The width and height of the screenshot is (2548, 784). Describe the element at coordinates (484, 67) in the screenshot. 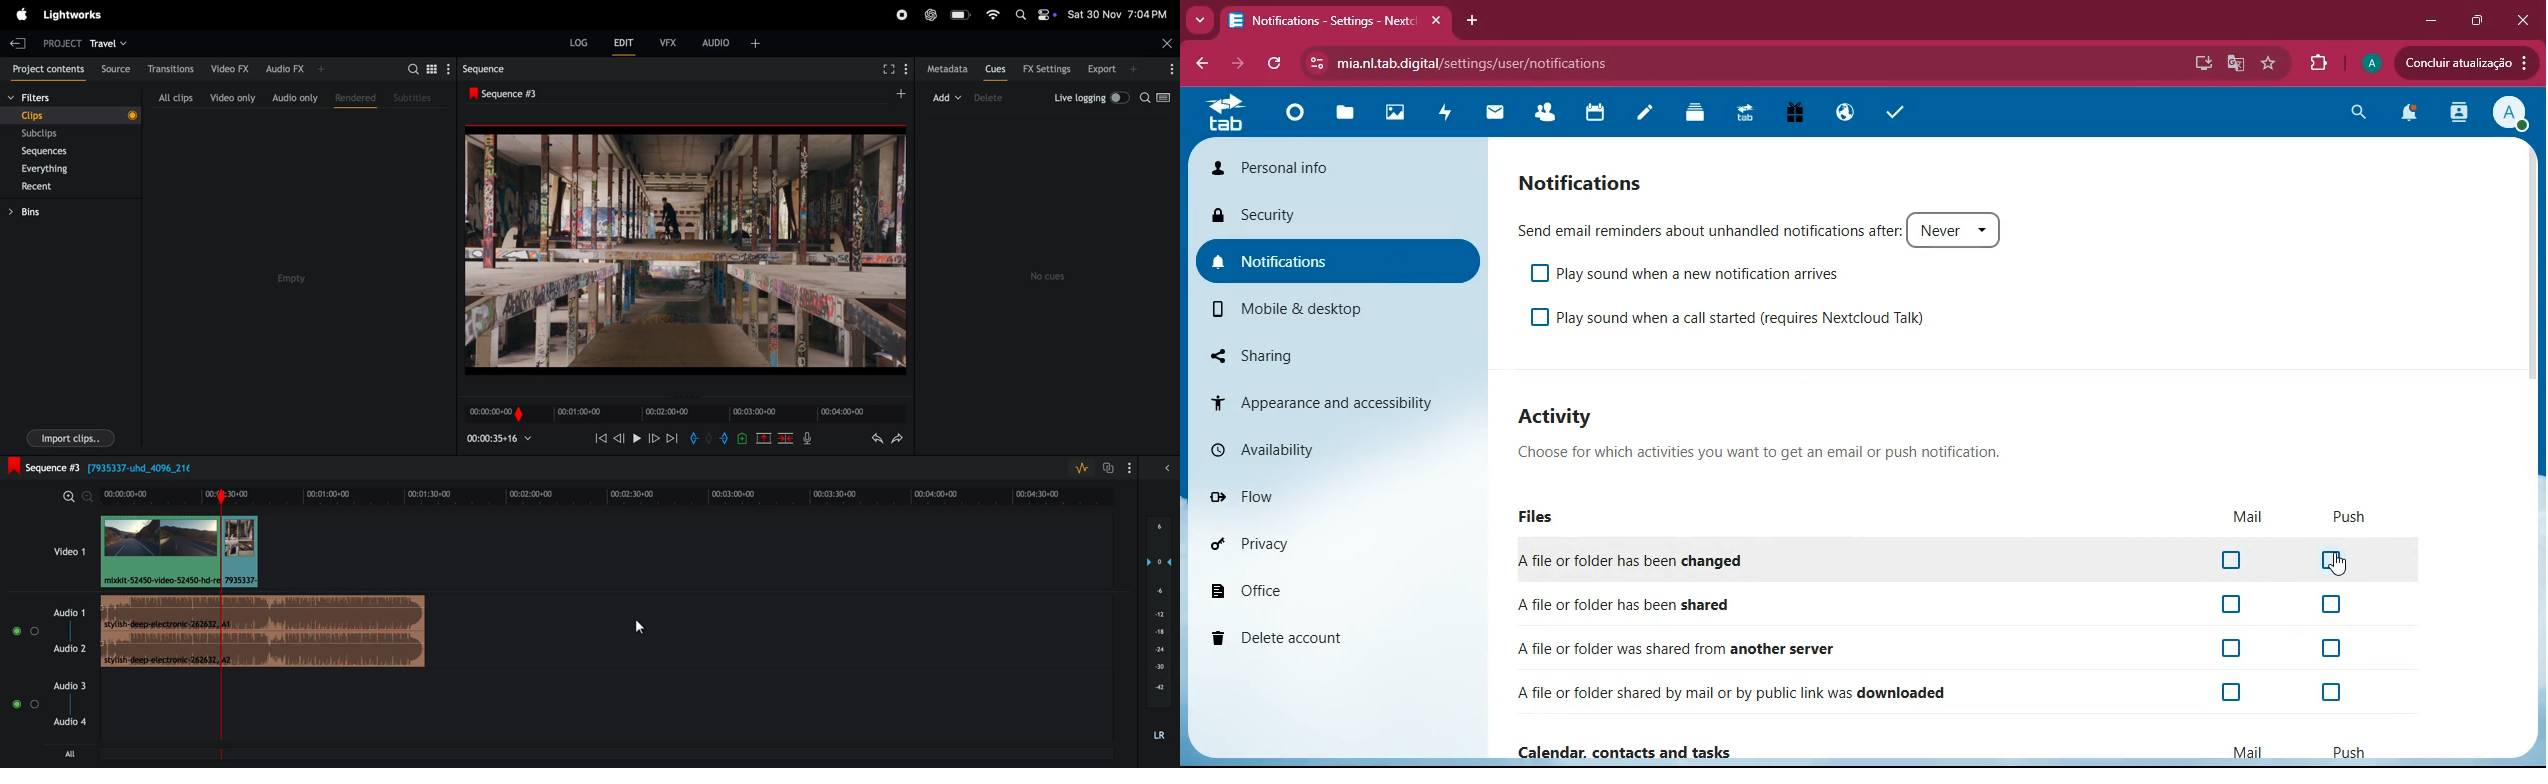

I see `sequence` at that location.